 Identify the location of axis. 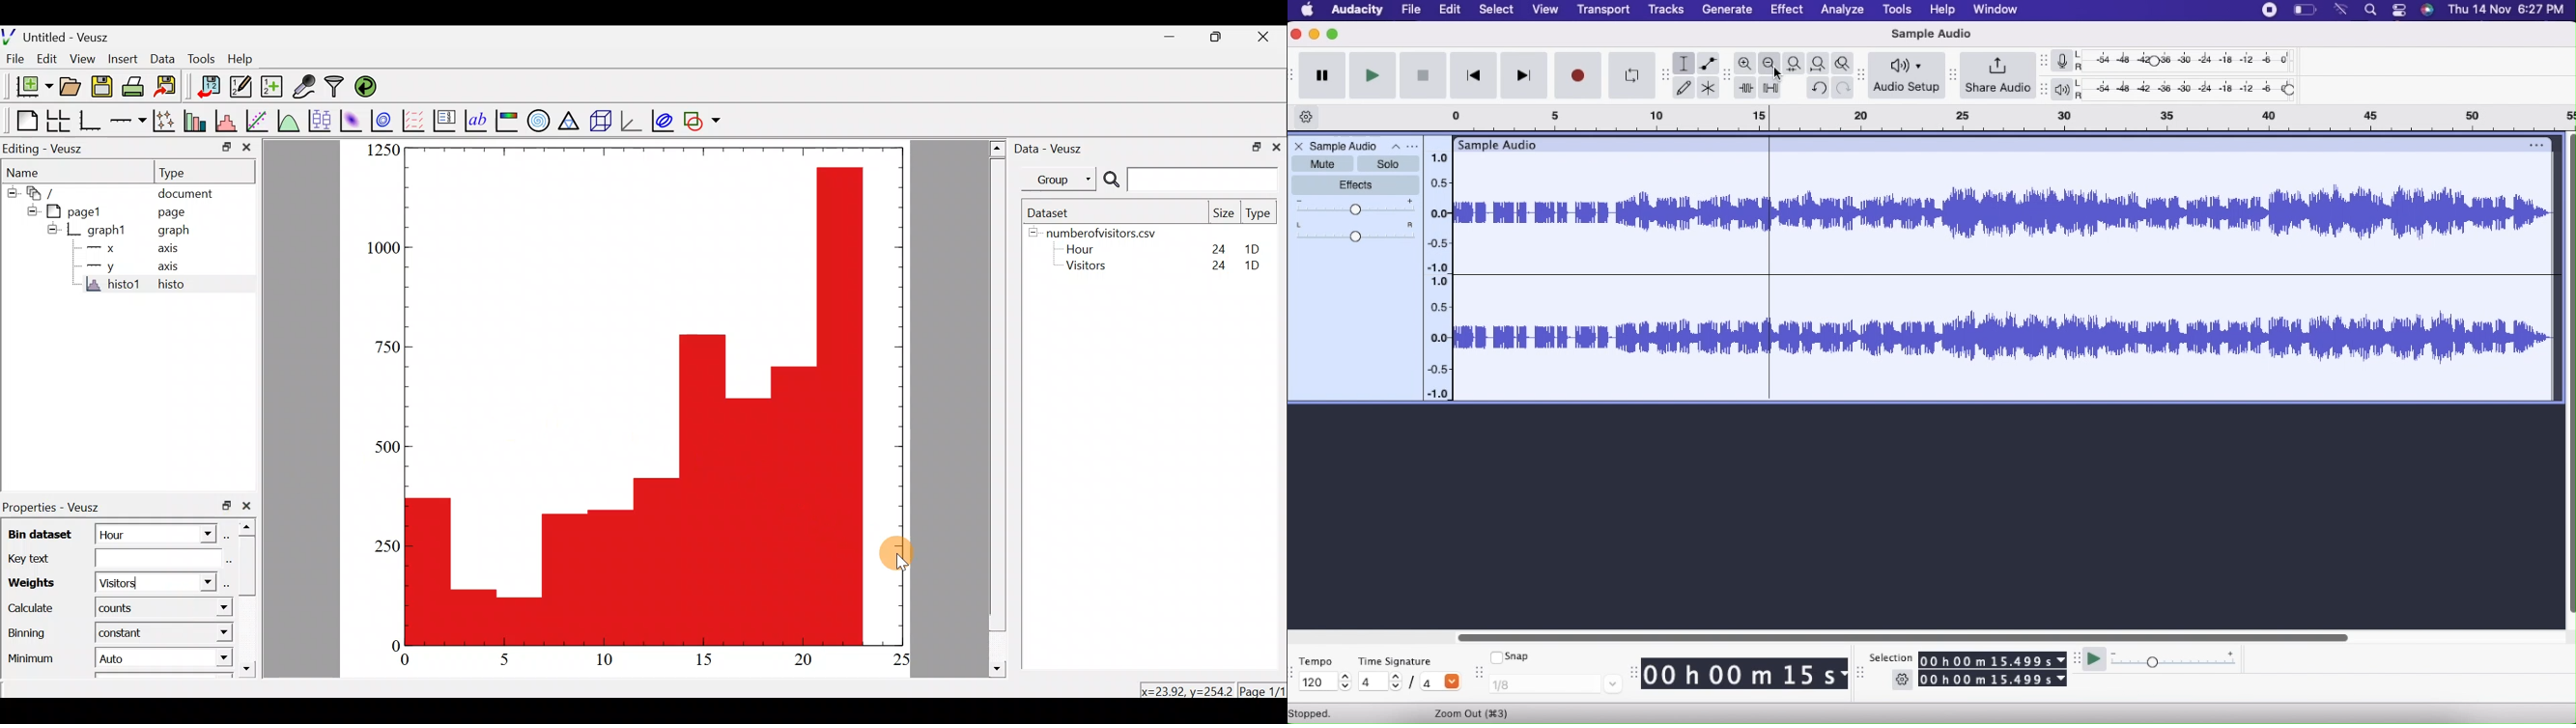
(166, 269).